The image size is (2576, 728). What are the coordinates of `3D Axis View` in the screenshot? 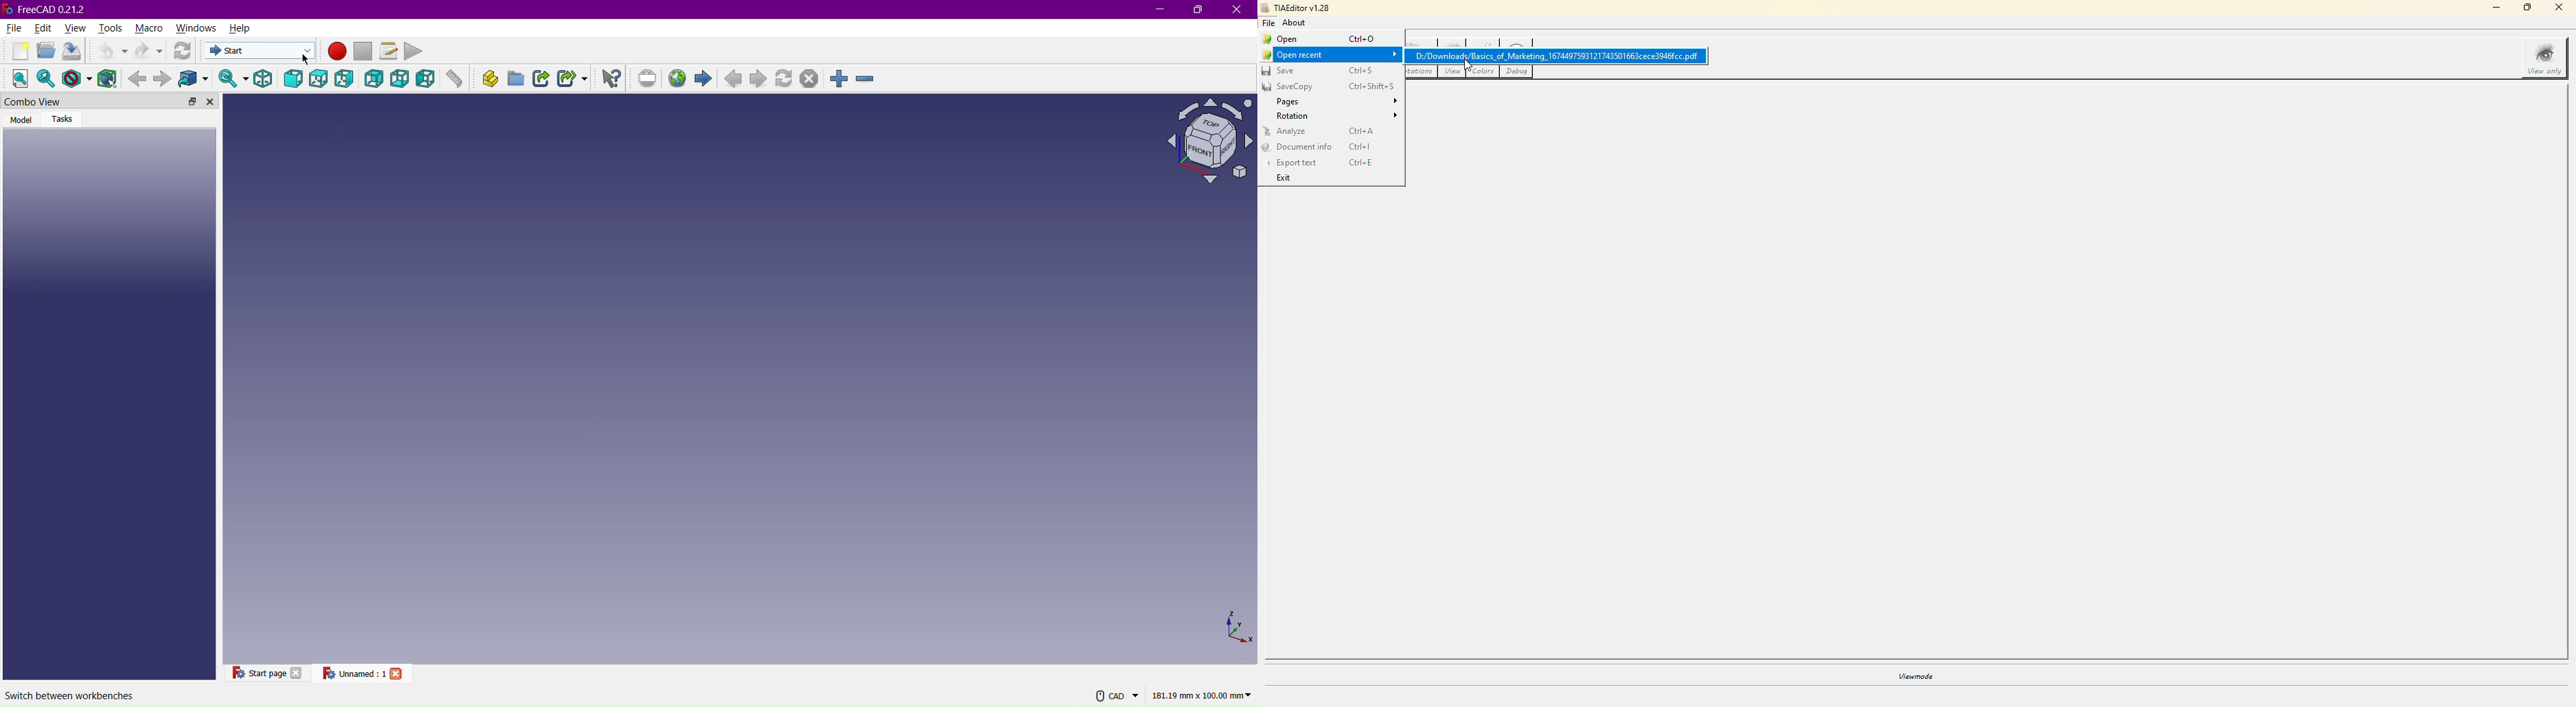 It's located at (1237, 628).